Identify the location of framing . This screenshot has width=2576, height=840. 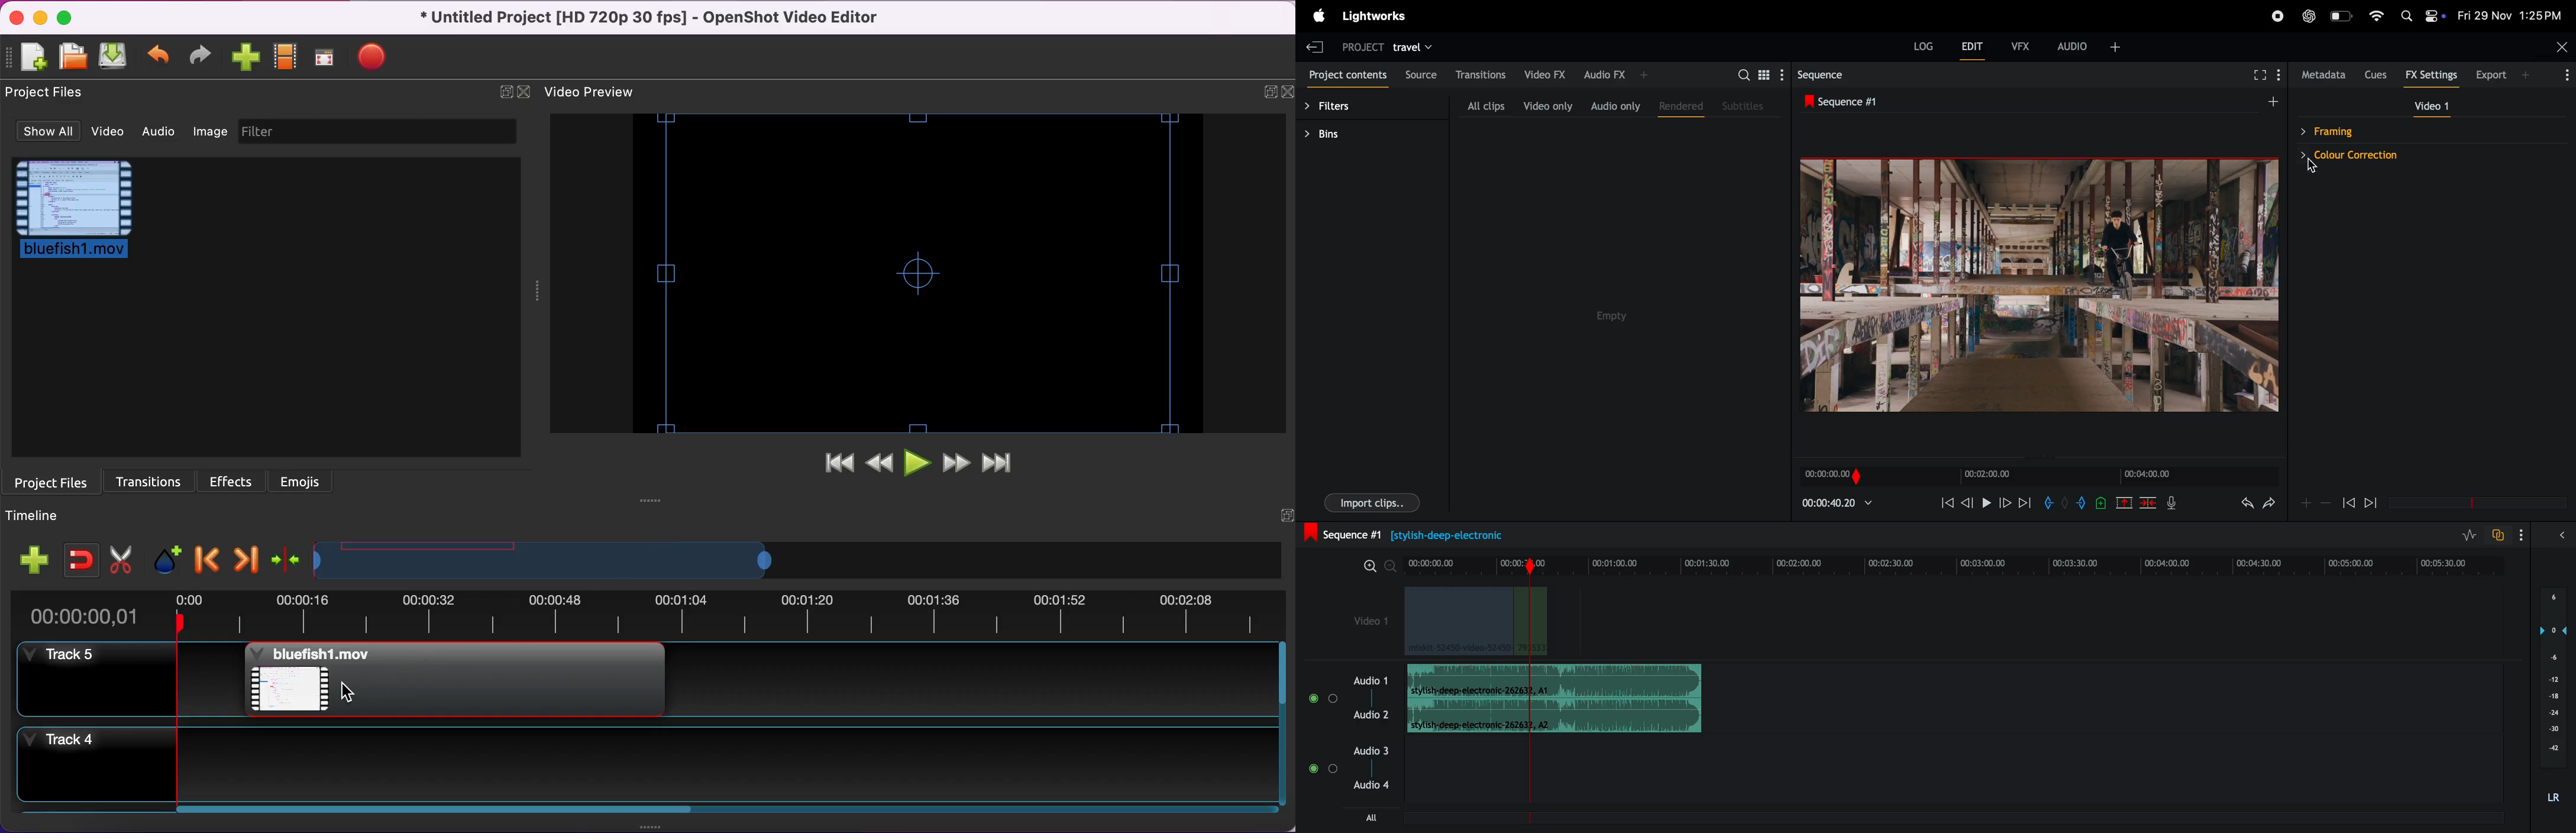
(2380, 132).